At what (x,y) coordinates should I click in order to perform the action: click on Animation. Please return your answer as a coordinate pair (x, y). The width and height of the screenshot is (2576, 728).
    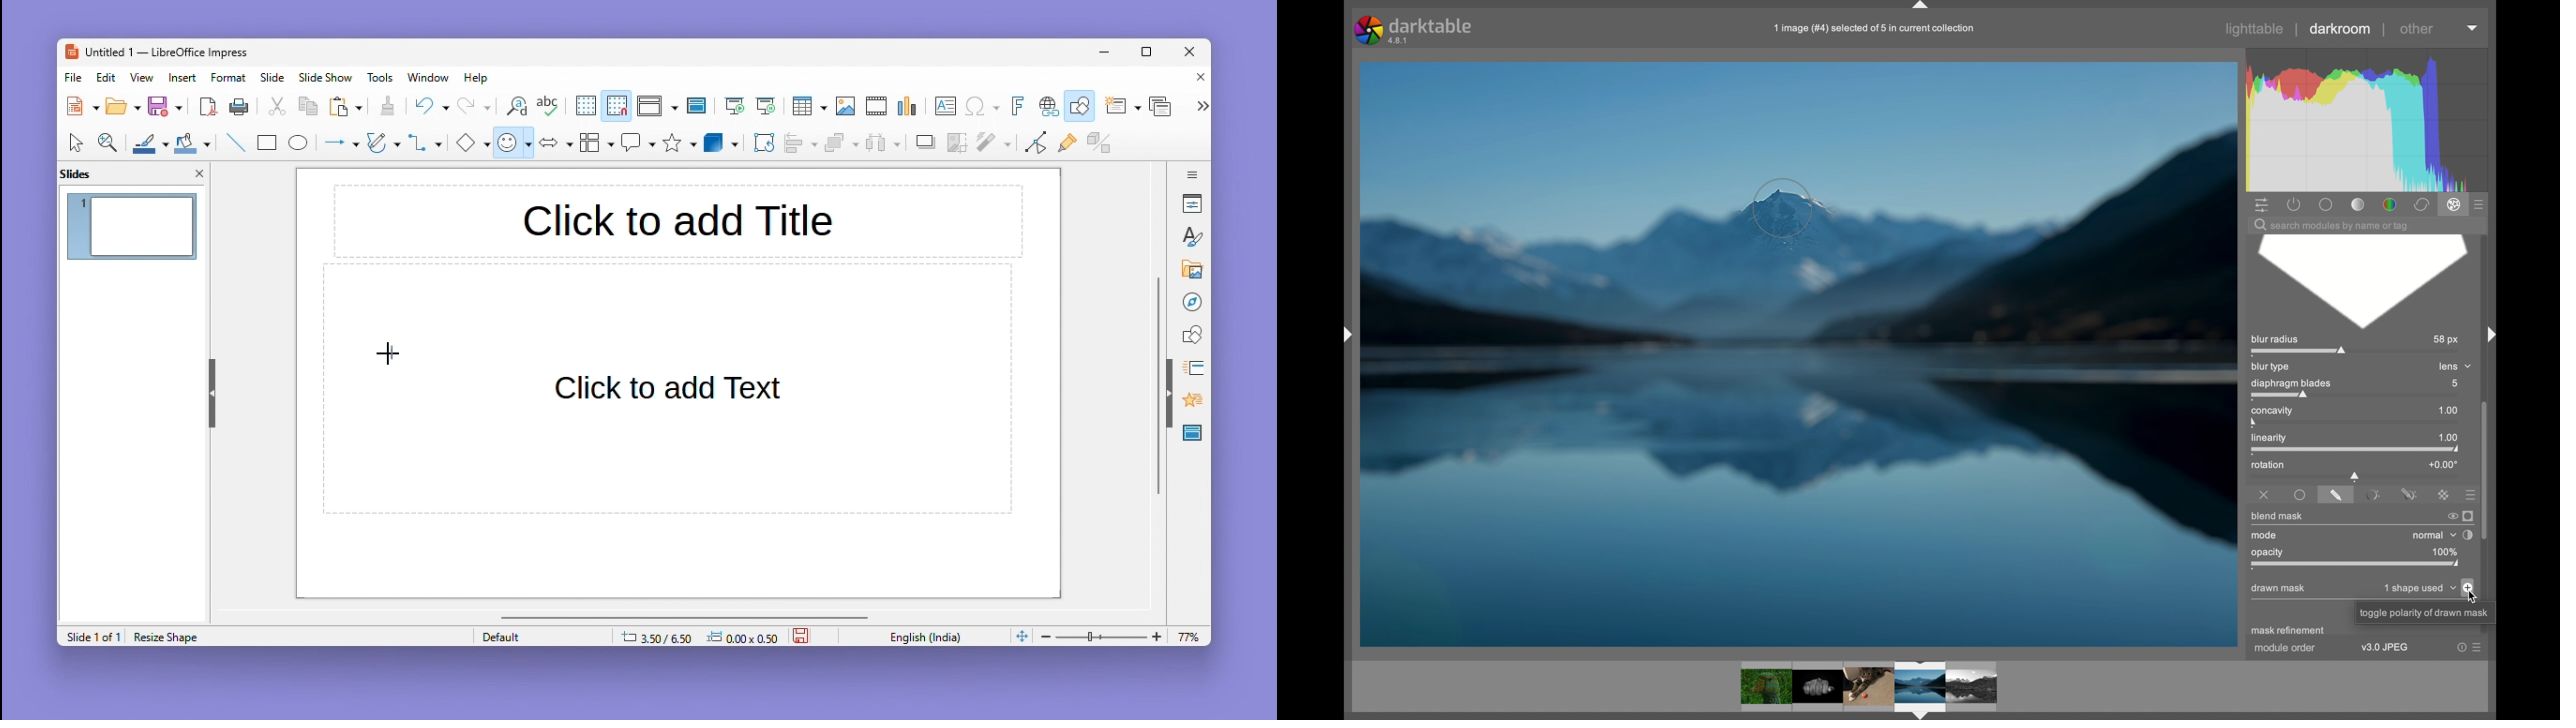
    Looking at the image, I should click on (1190, 368).